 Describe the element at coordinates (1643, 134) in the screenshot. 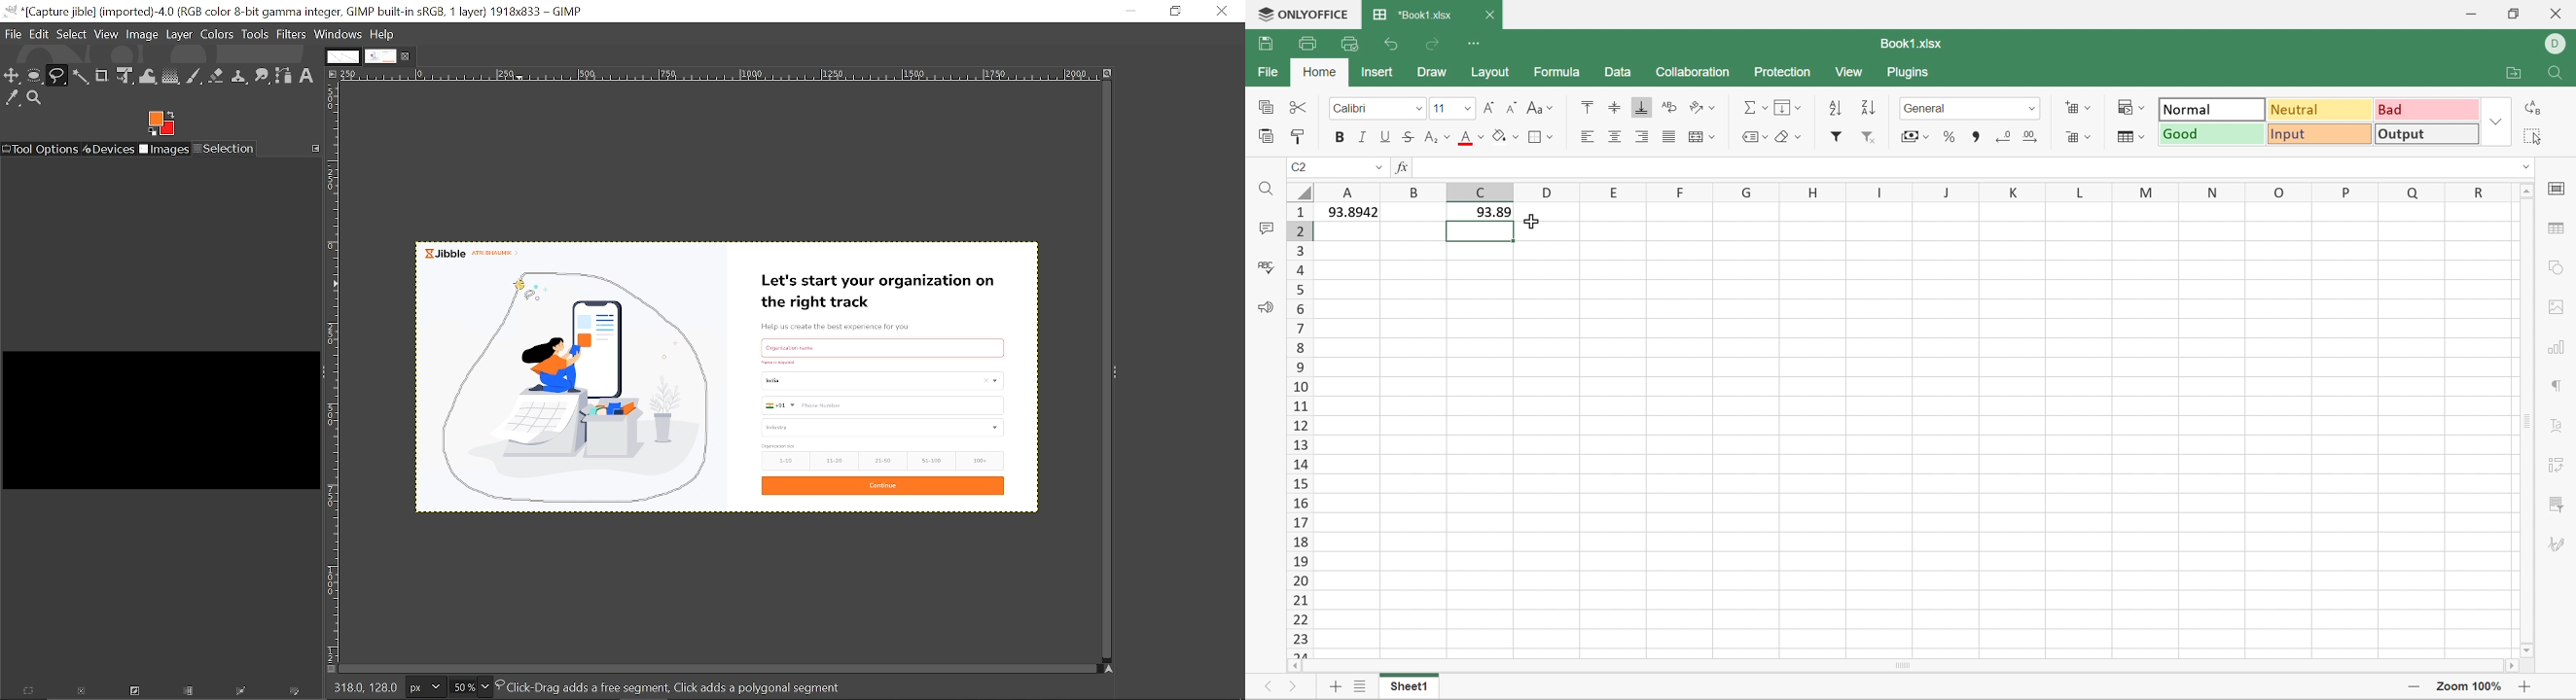

I see `Align Right` at that location.